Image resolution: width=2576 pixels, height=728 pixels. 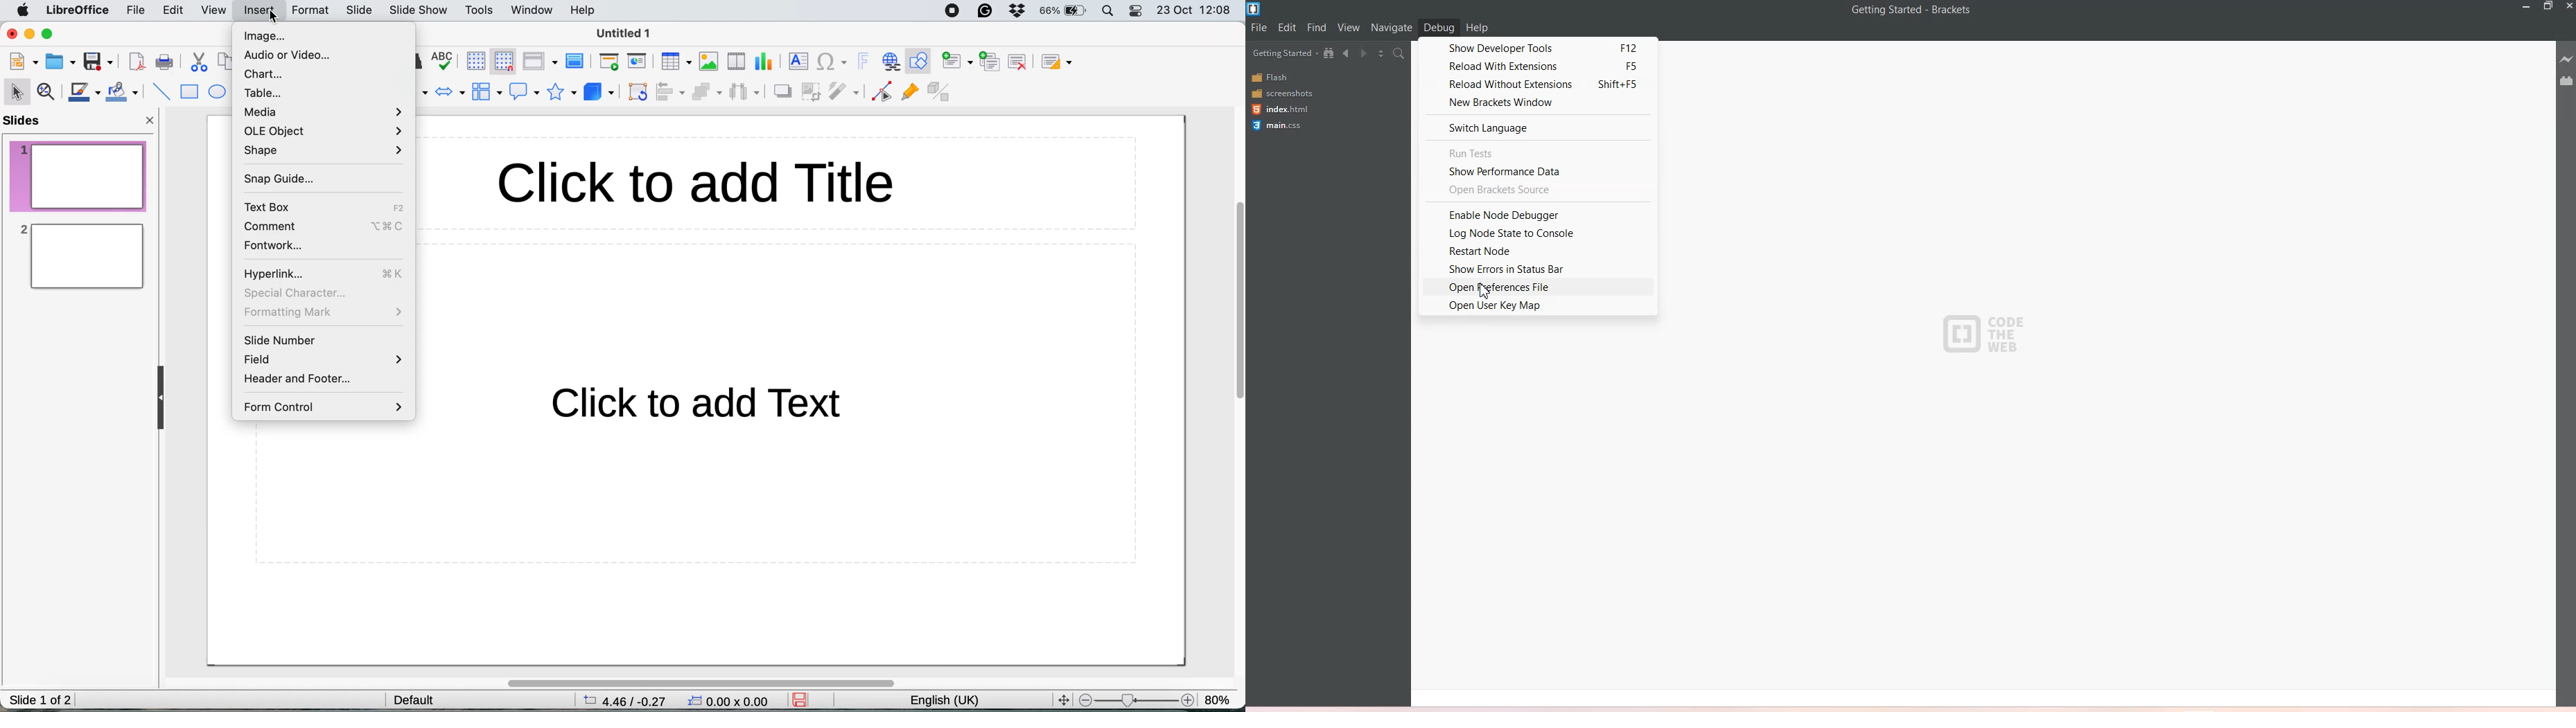 What do you see at coordinates (217, 9) in the screenshot?
I see `view` at bounding box center [217, 9].